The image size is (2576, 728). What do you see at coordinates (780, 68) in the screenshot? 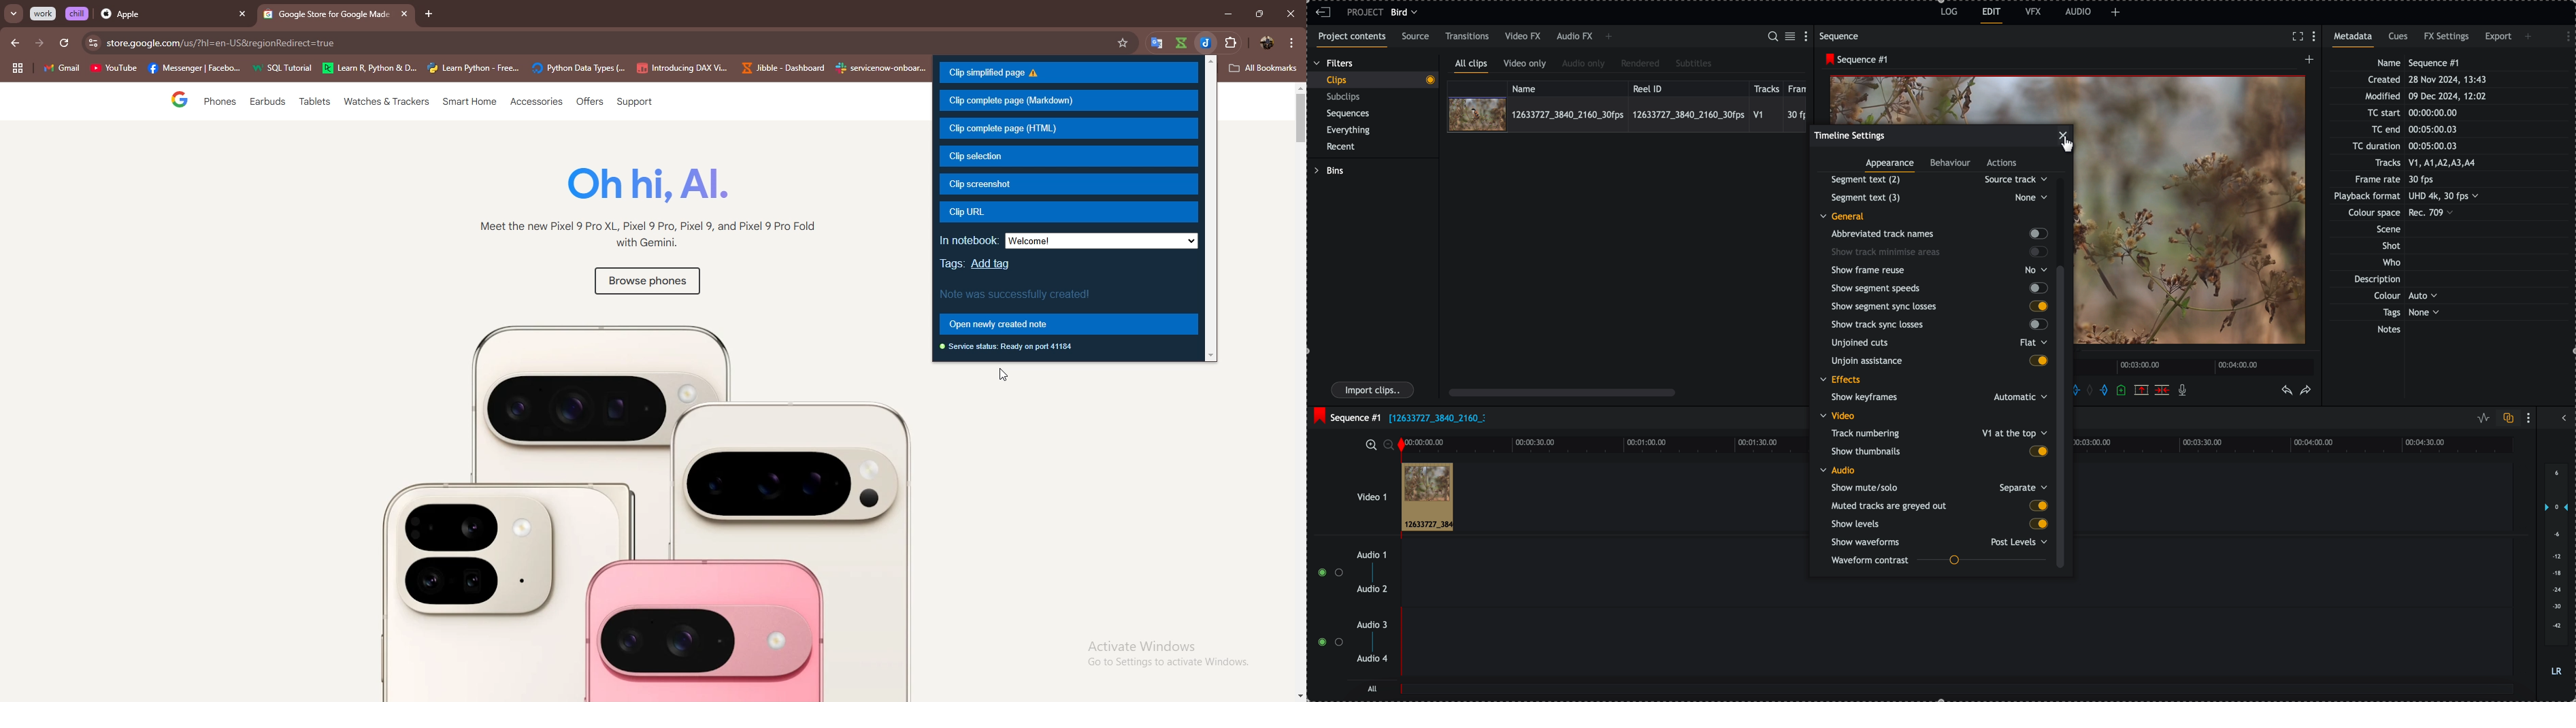
I see `Jibble - Dashboard` at bounding box center [780, 68].